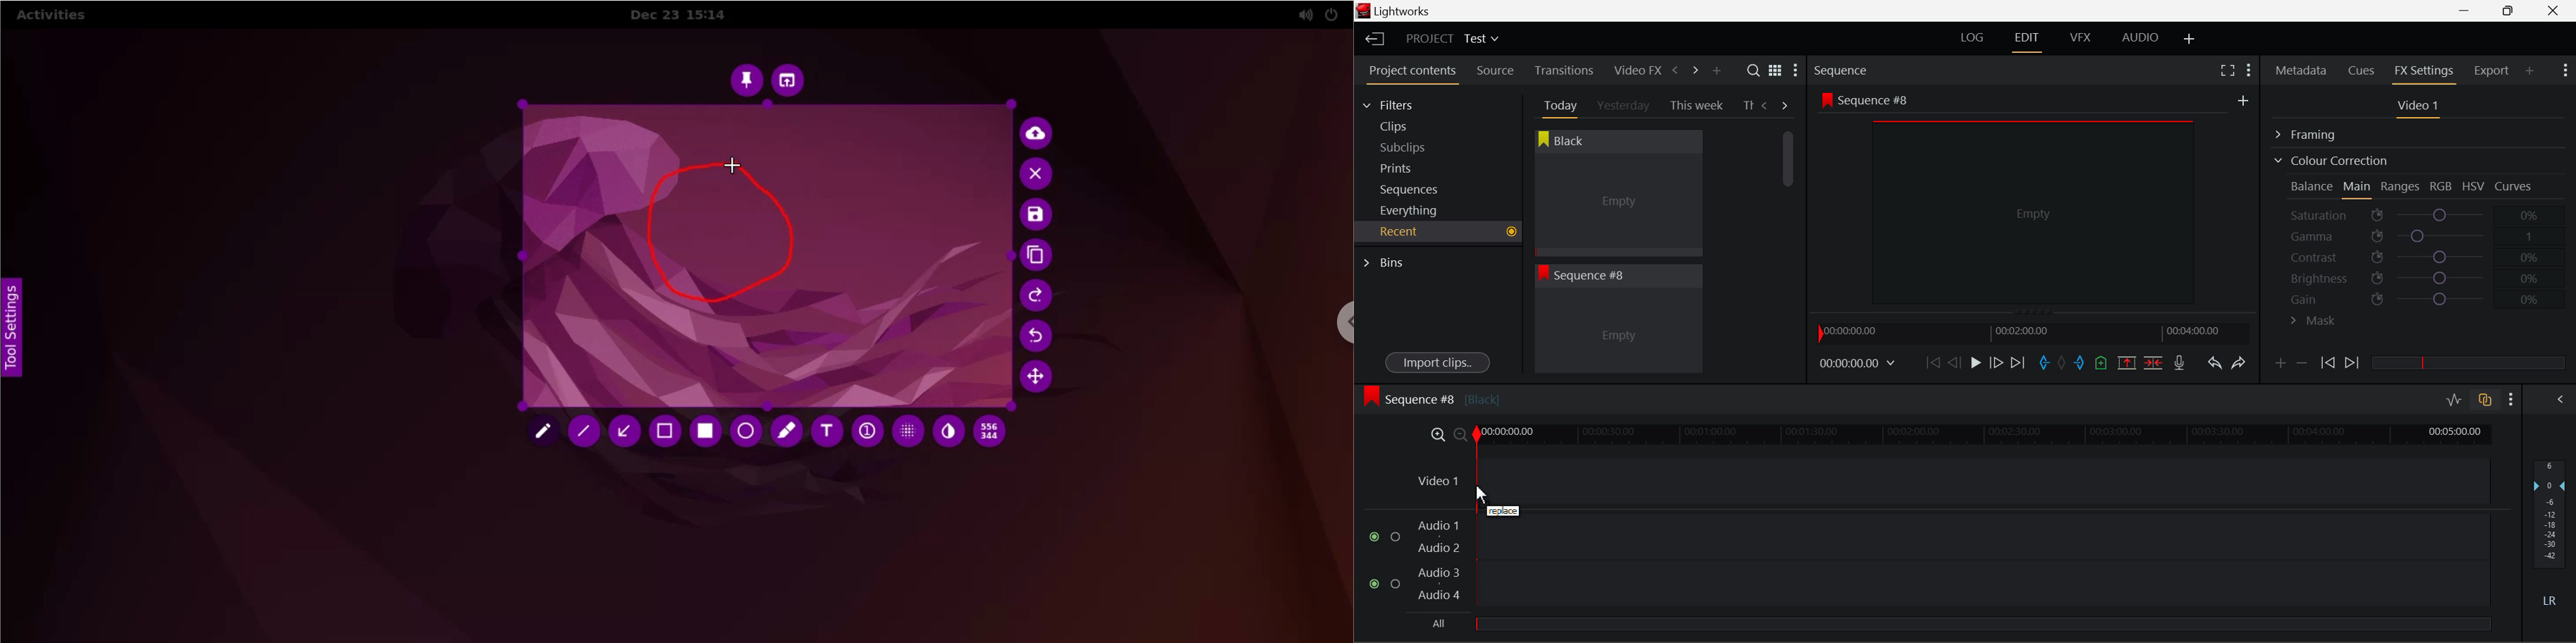 This screenshot has height=644, width=2576. Describe the element at coordinates (2420, 108) in the screenshot. I see `Video 1 Settings` at that location.